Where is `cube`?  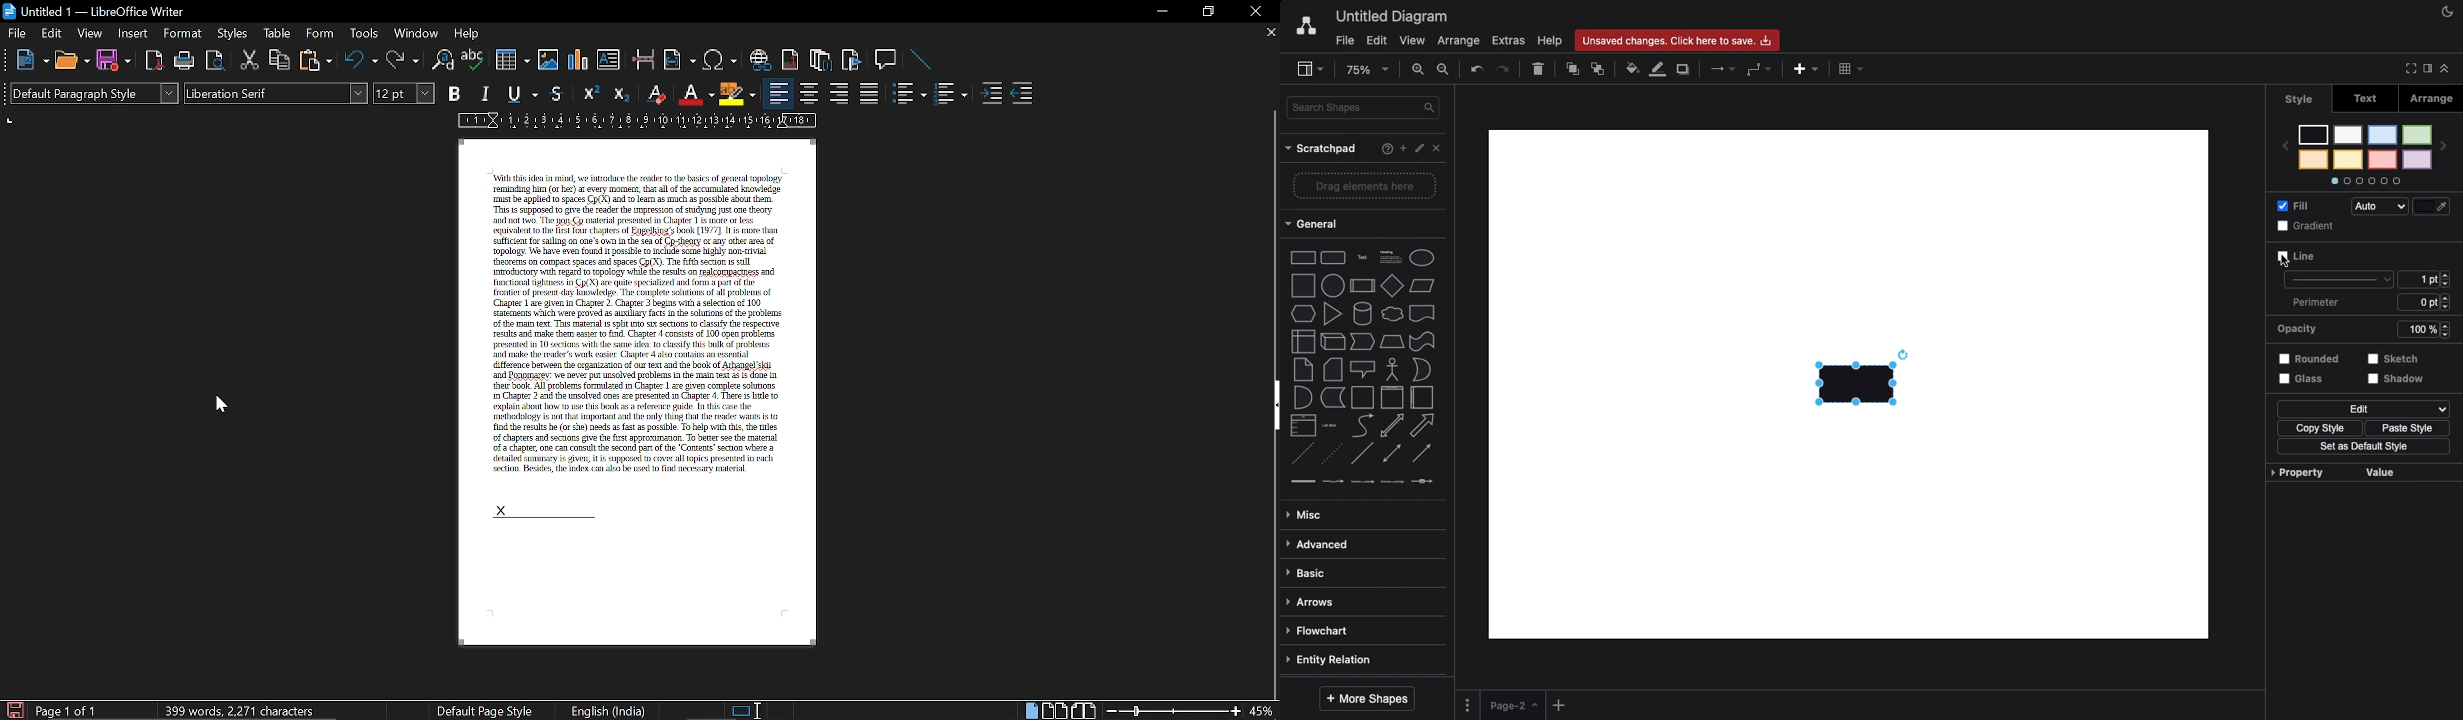 cube is located at coordinates (1330, 340).